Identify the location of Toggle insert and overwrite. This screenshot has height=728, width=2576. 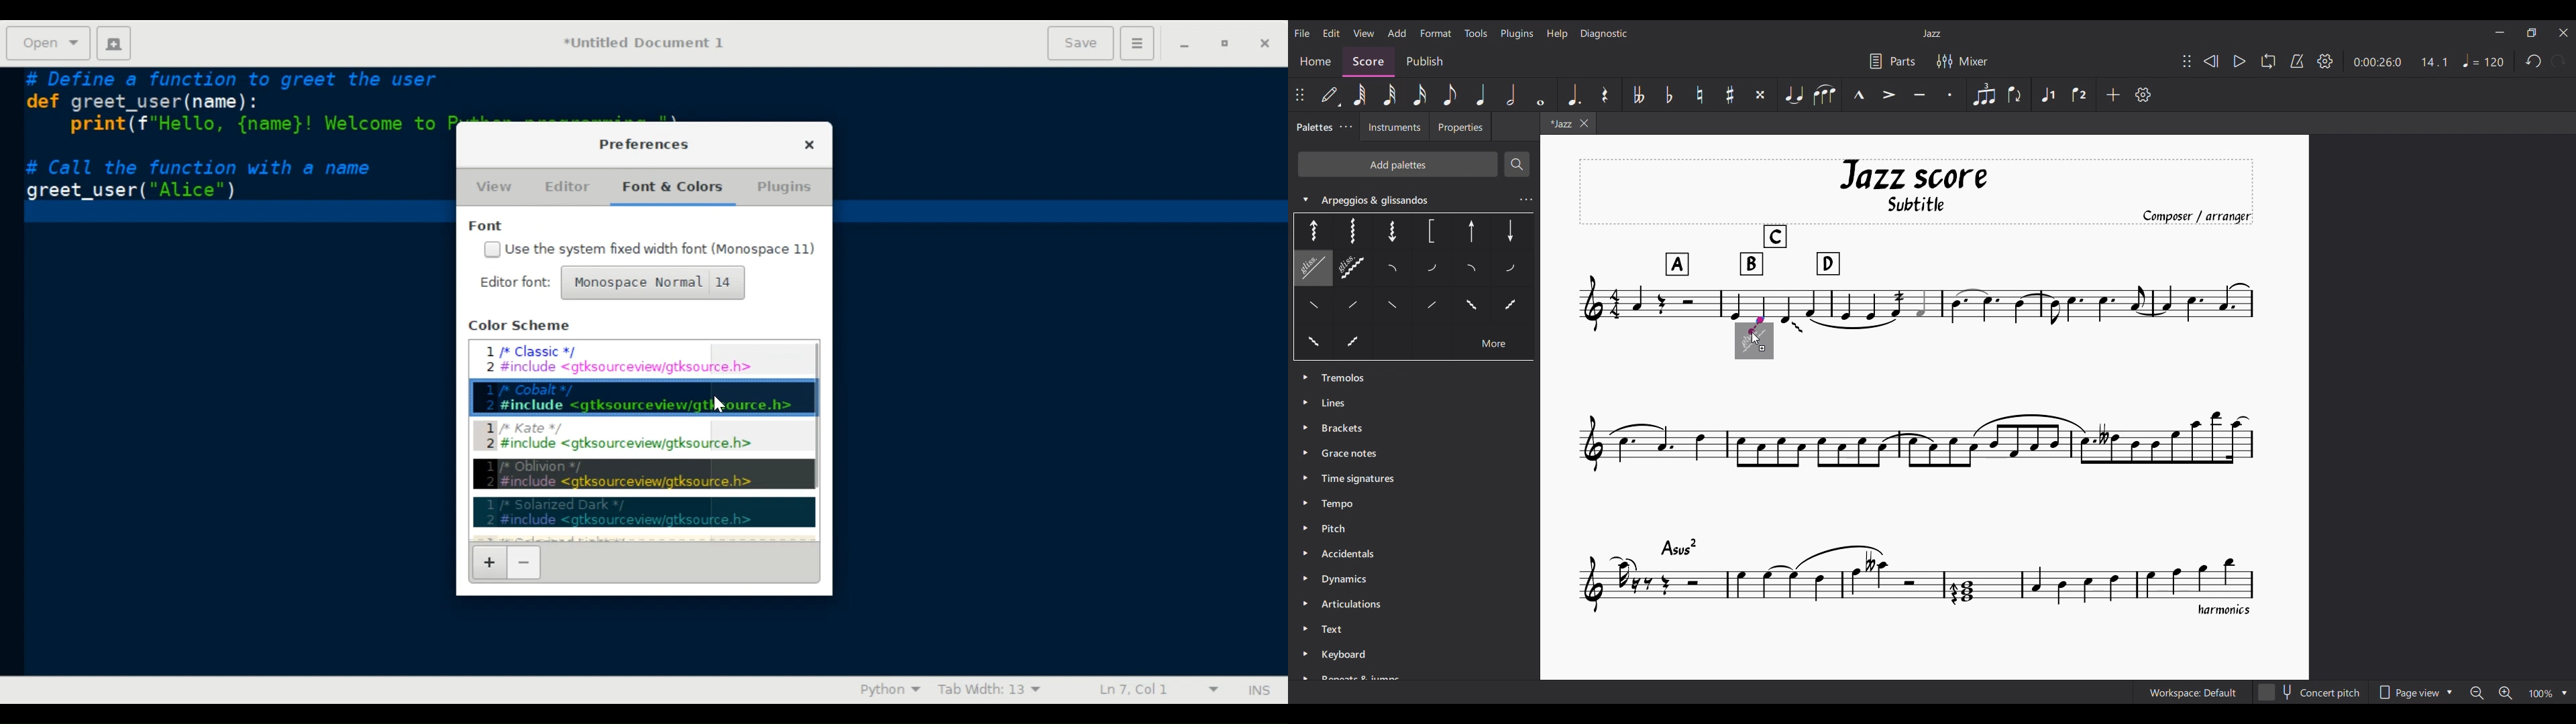
(1246, 690).